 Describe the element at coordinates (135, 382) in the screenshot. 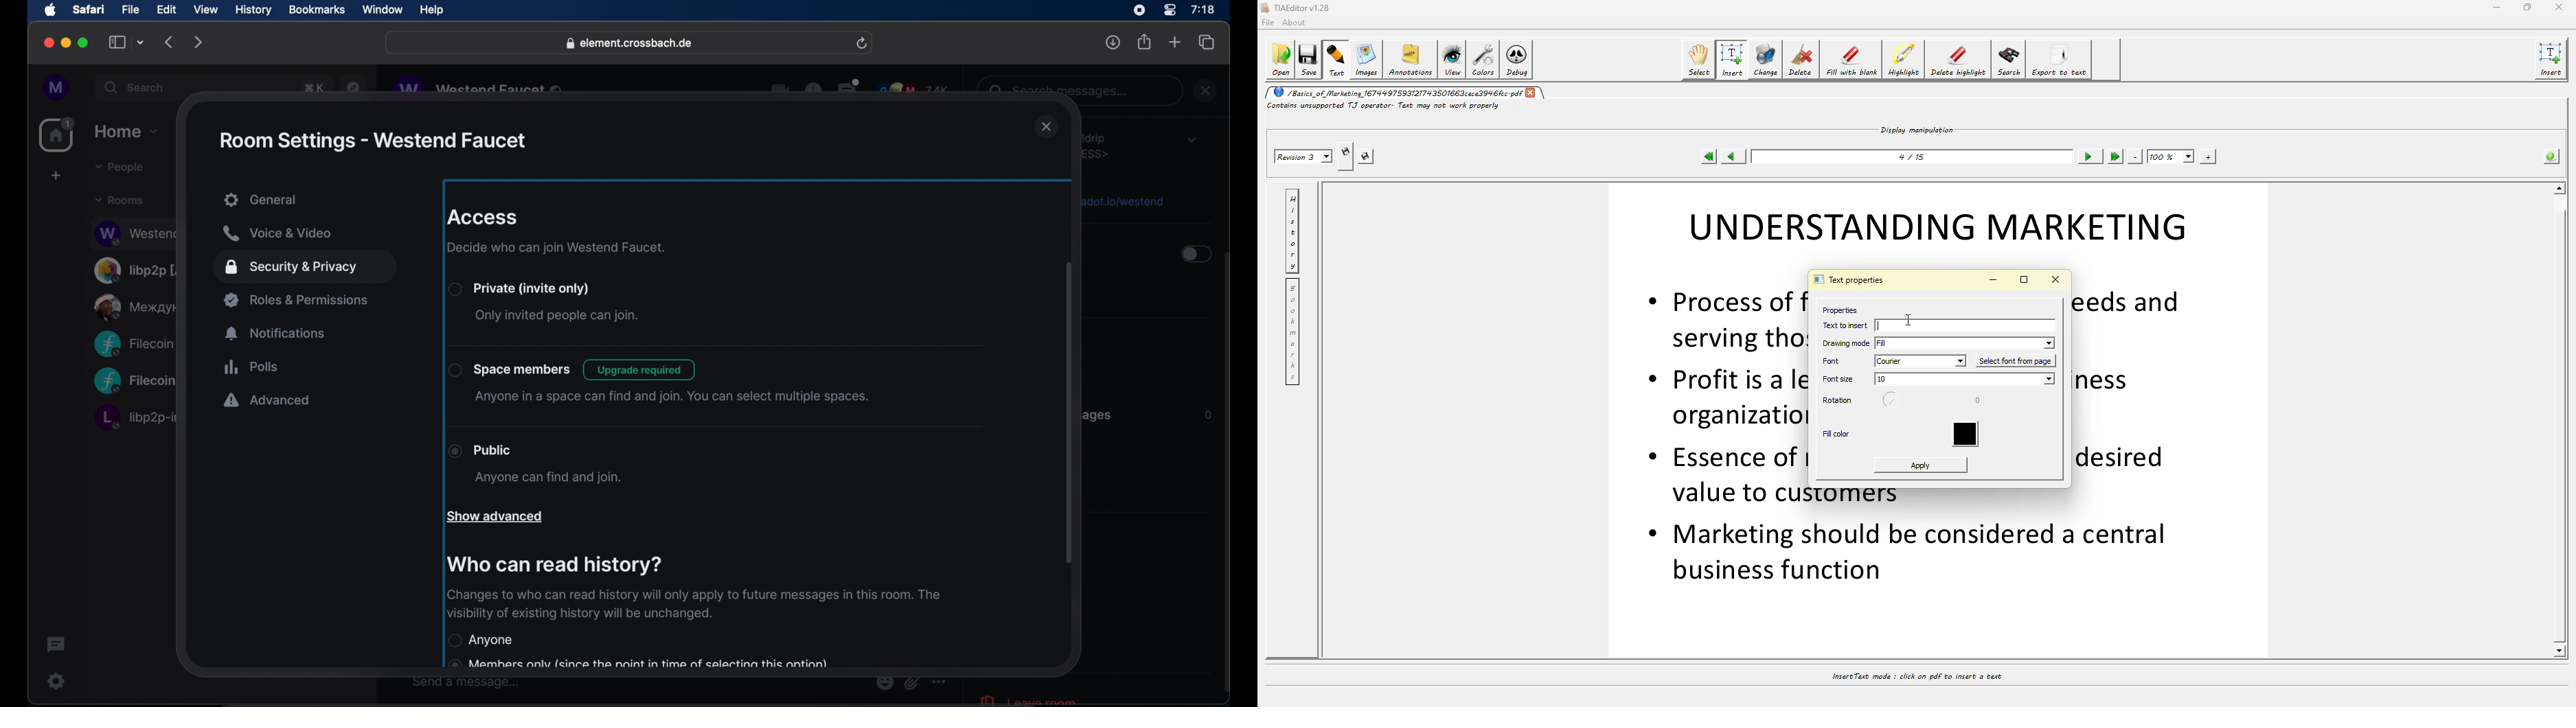

I see `obscure` at that location.